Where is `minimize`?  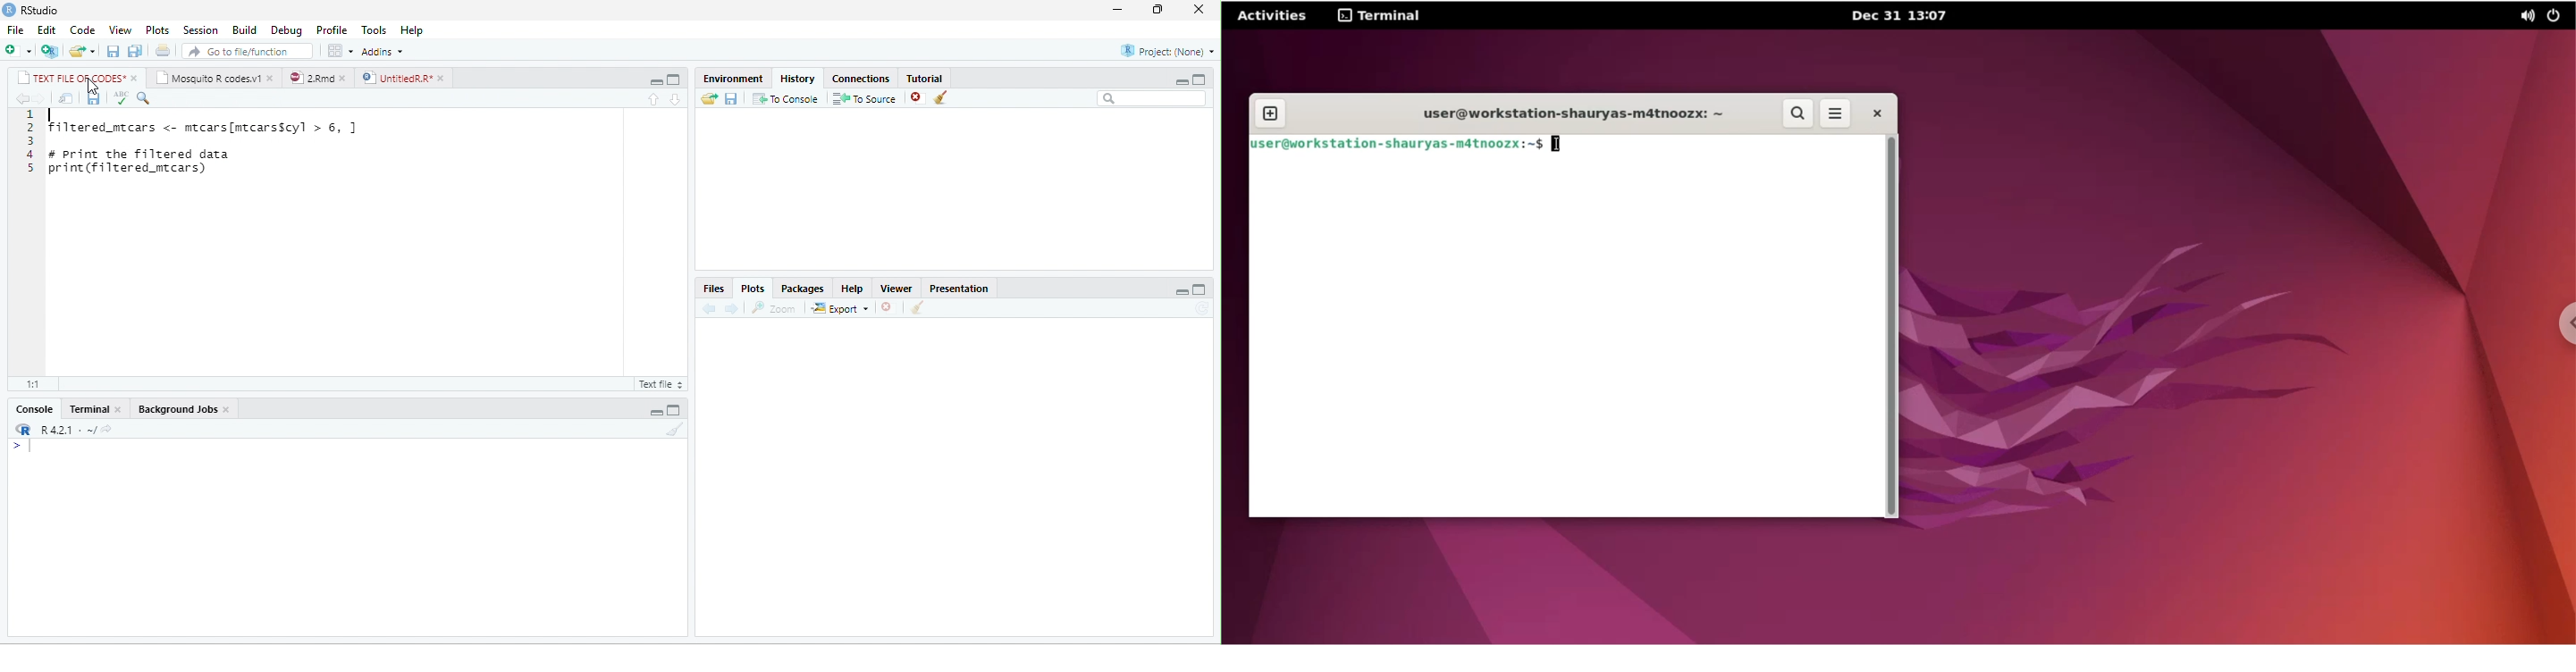
minimize is located at coordinates (1182, 291).